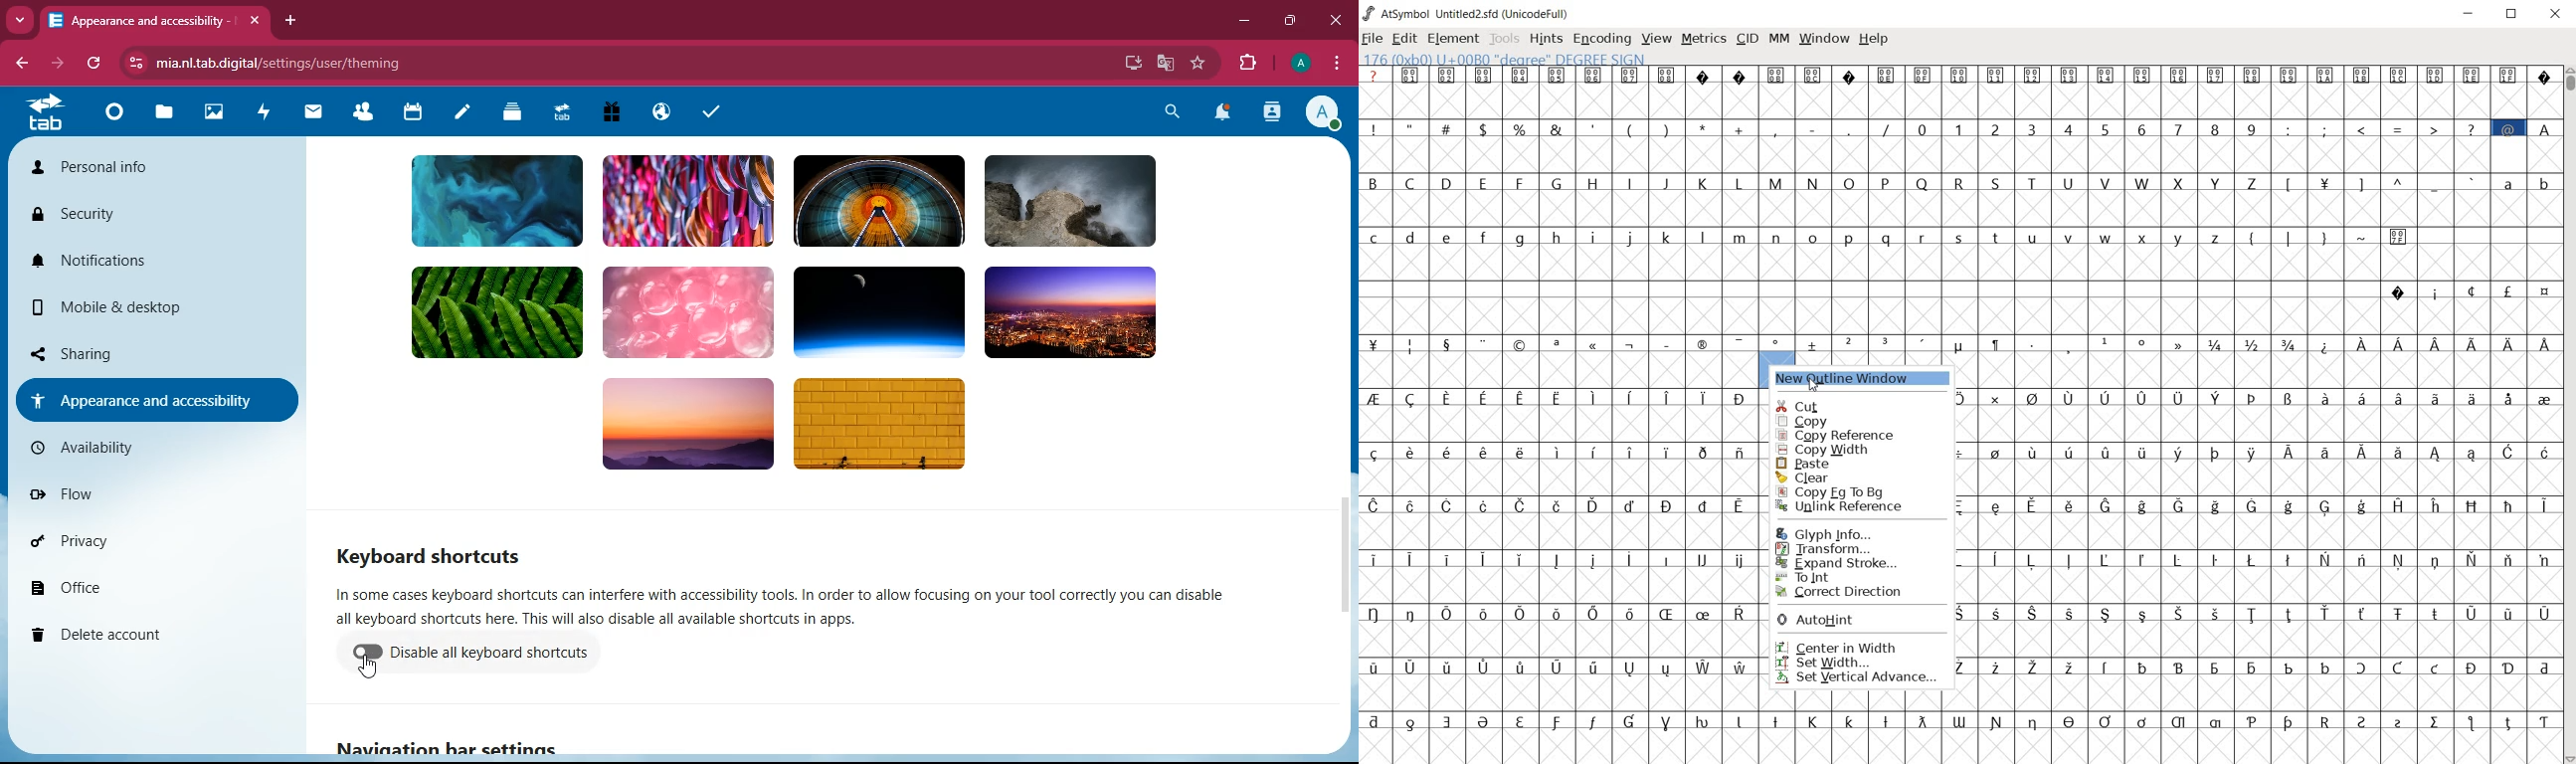  I want to click on scroll bar, so click(1342, 563).